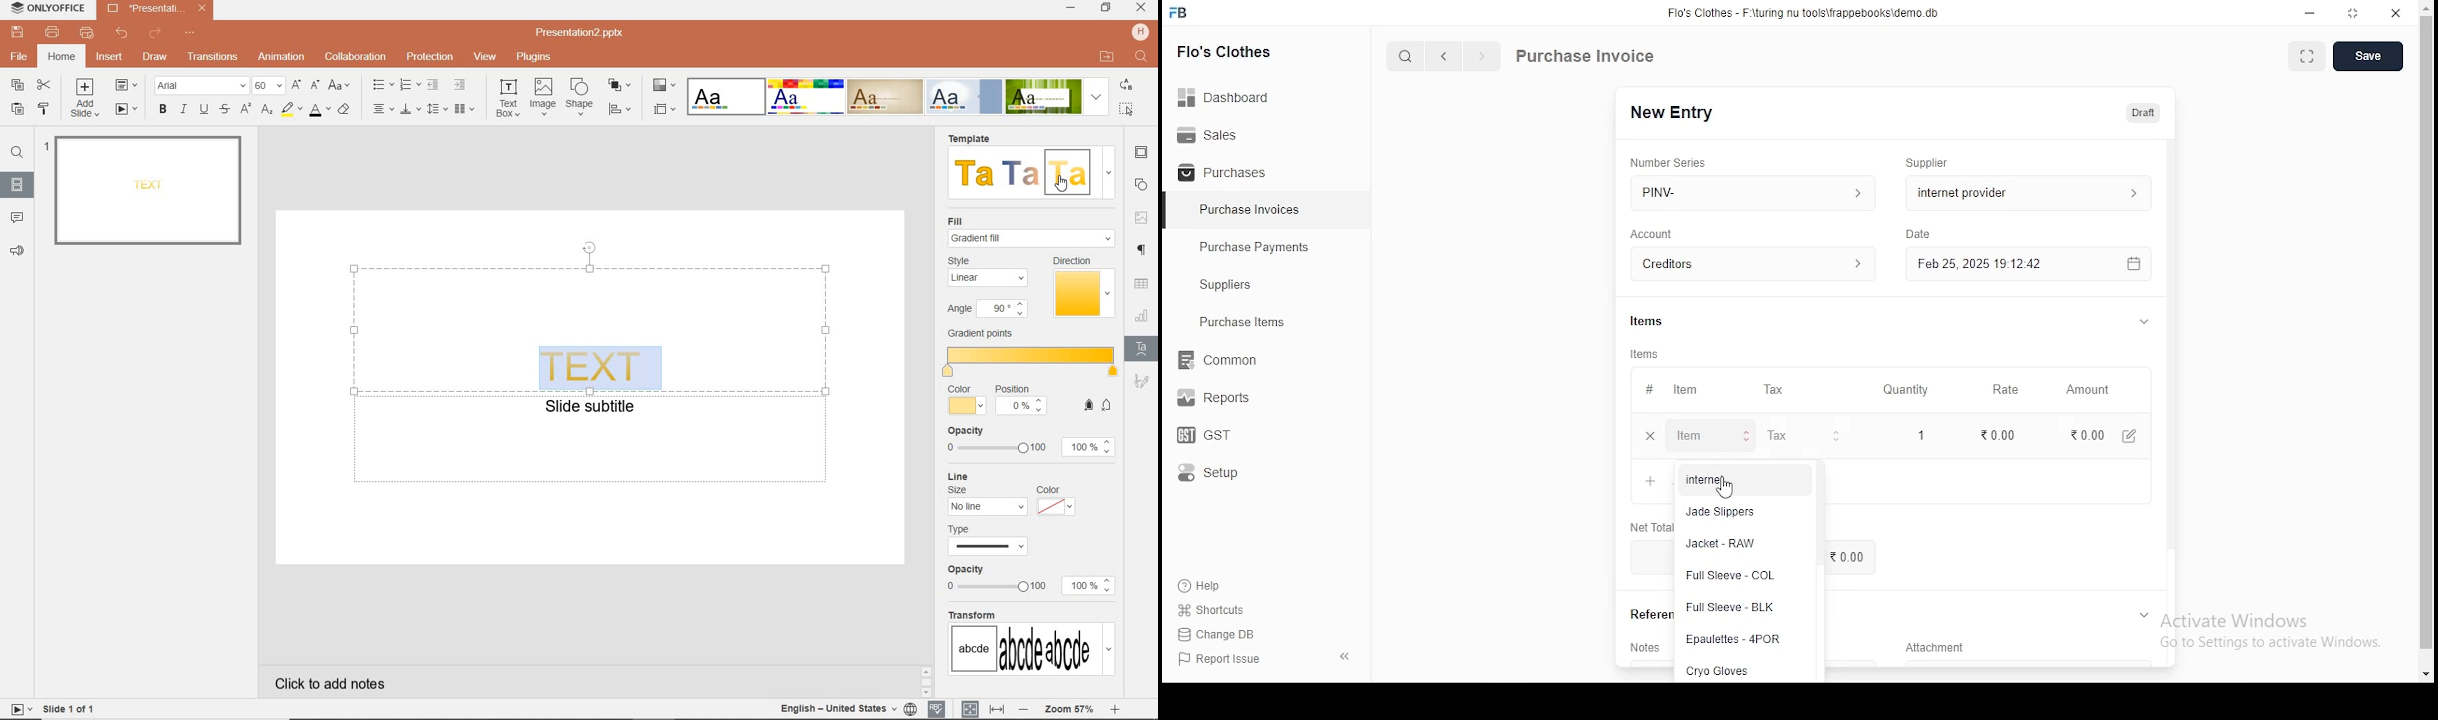  What do you see at coordinates (1657, 437) in the screenshot?
I see `+` at bounding box center [1657, 437].